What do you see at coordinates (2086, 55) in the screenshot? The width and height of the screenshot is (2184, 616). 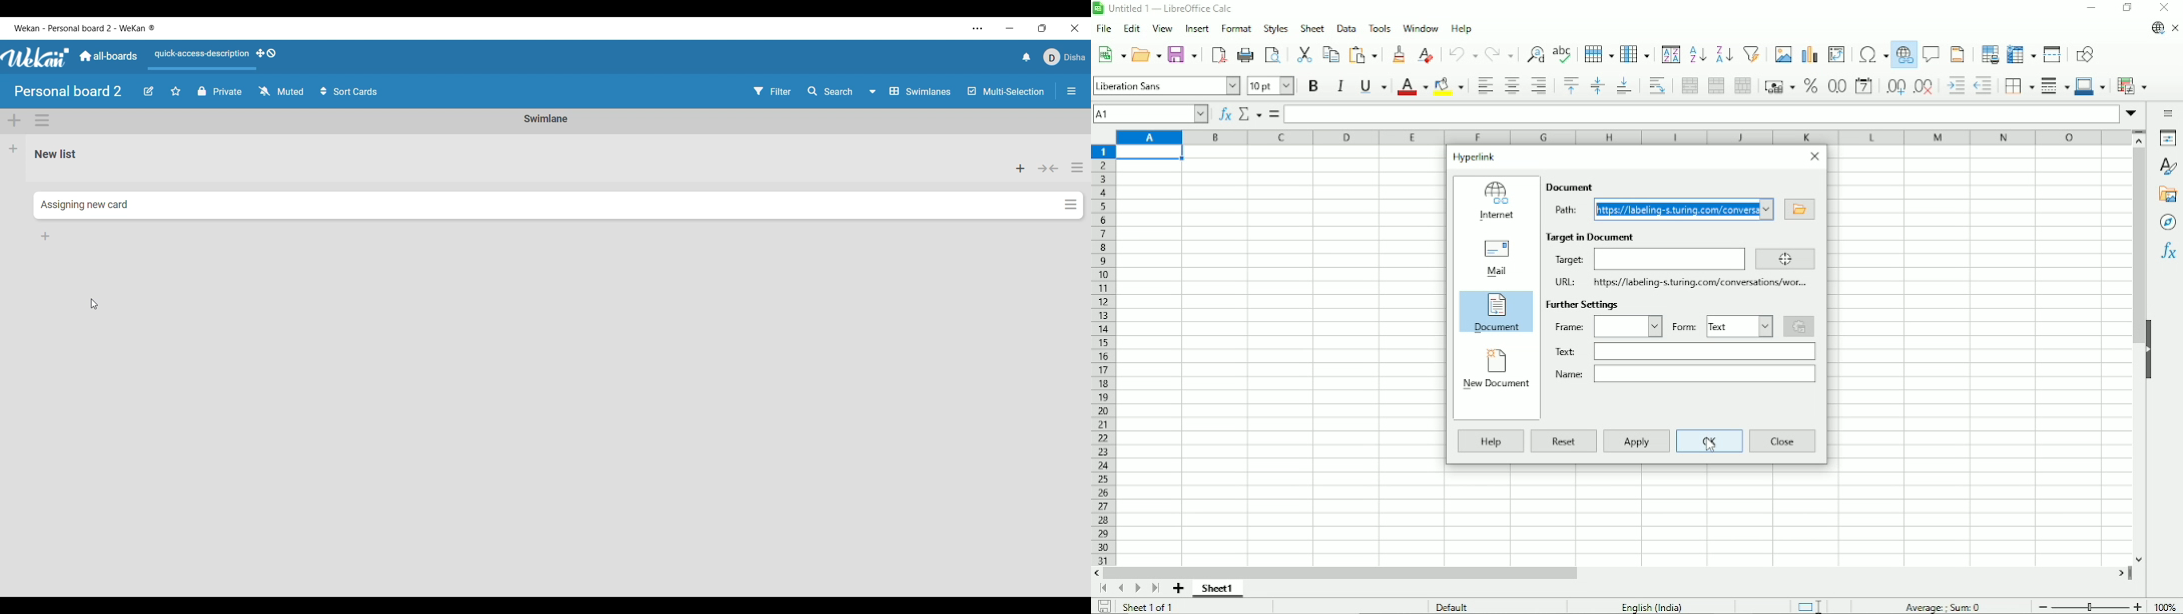 I see `Show draw functions` at bounding box center [2086, 55].